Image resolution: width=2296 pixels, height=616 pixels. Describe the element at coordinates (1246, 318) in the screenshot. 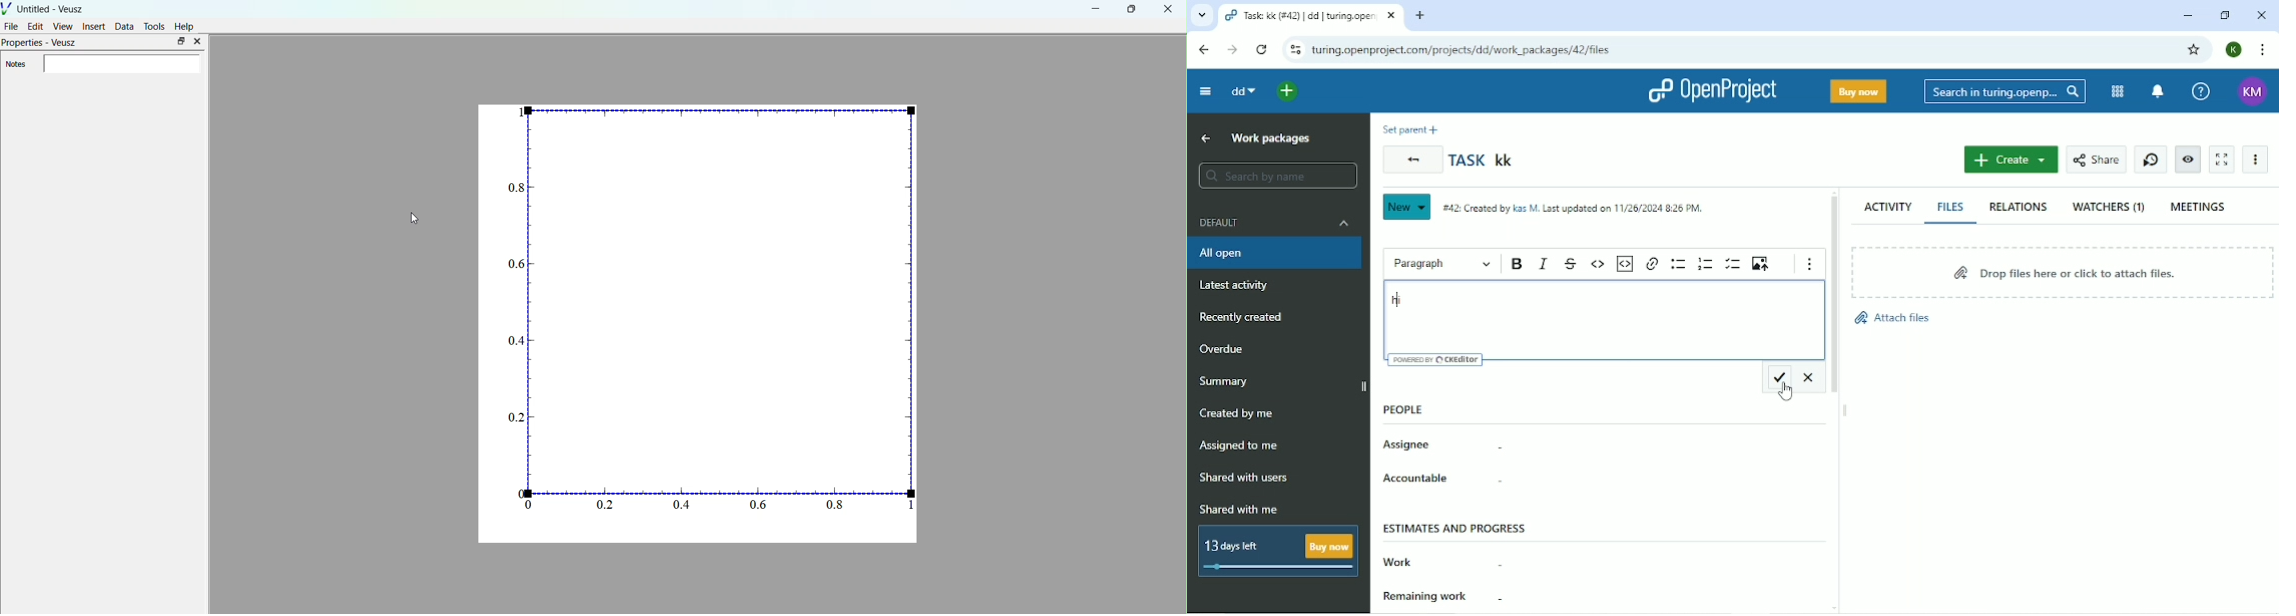

I see `Recently created` at that location.